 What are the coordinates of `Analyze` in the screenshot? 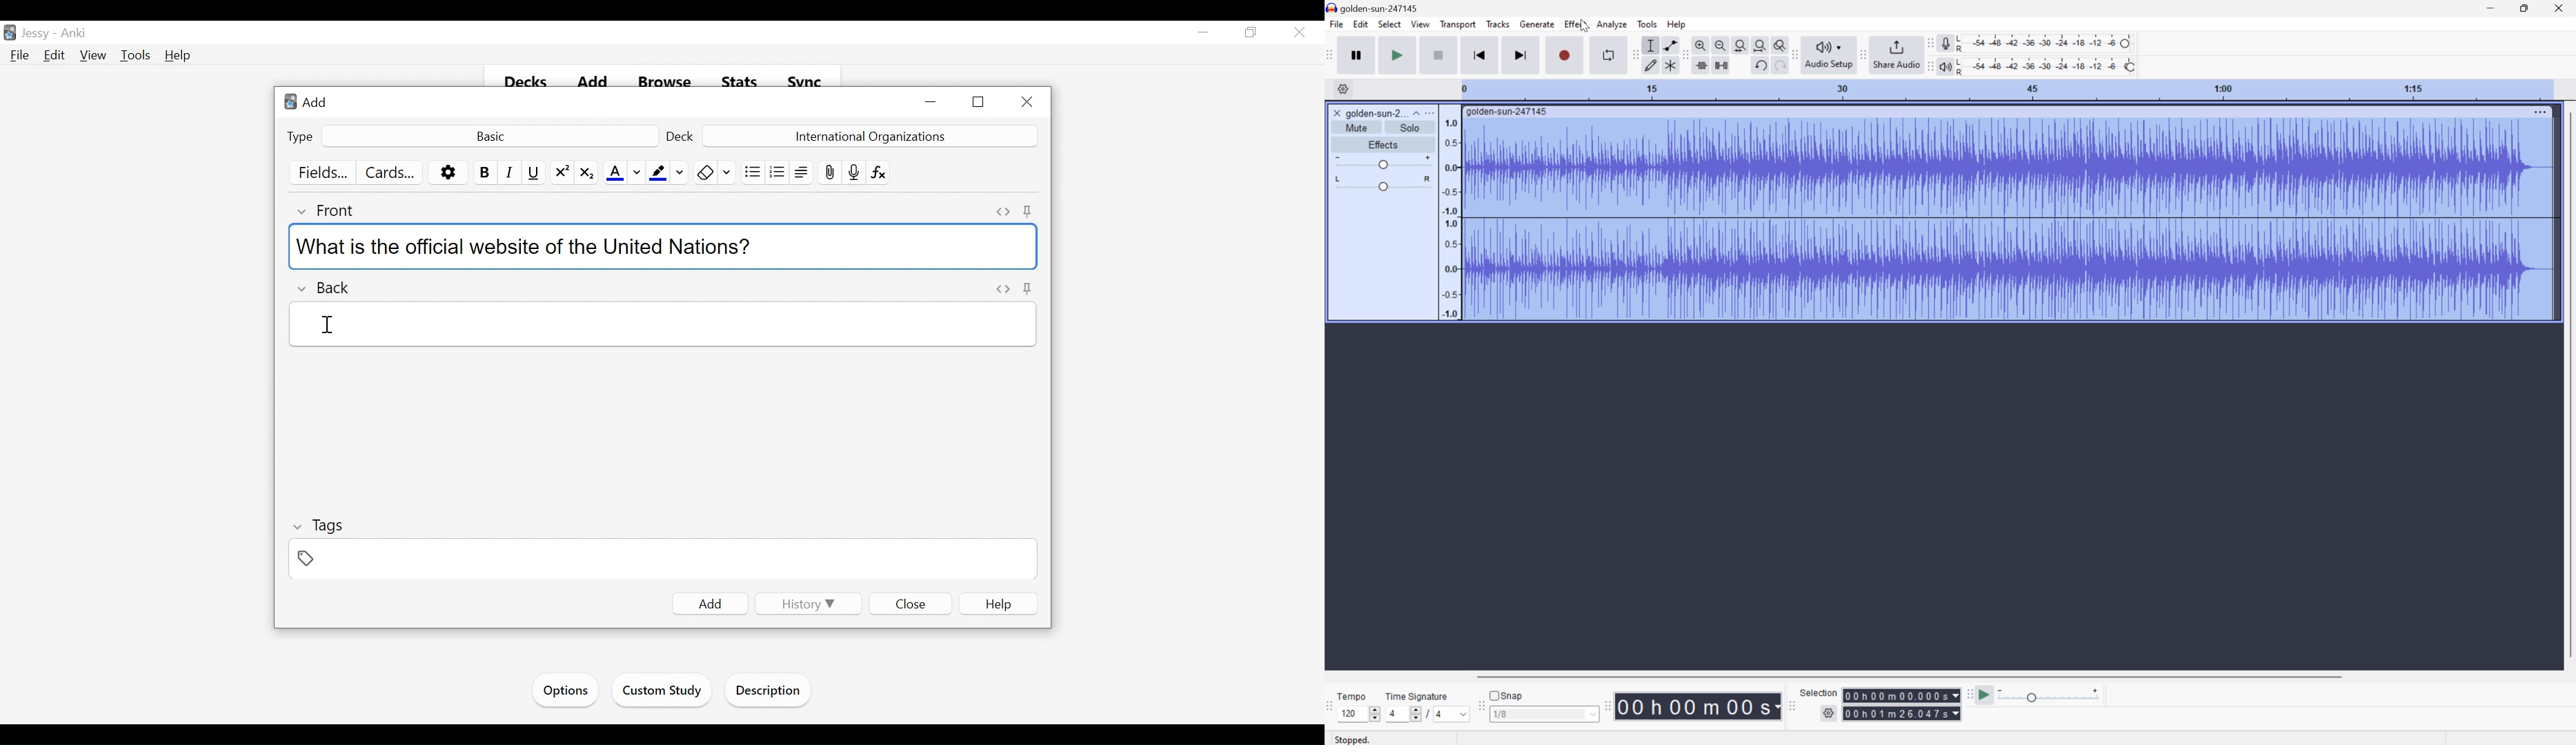 It's located at (1612, 24).